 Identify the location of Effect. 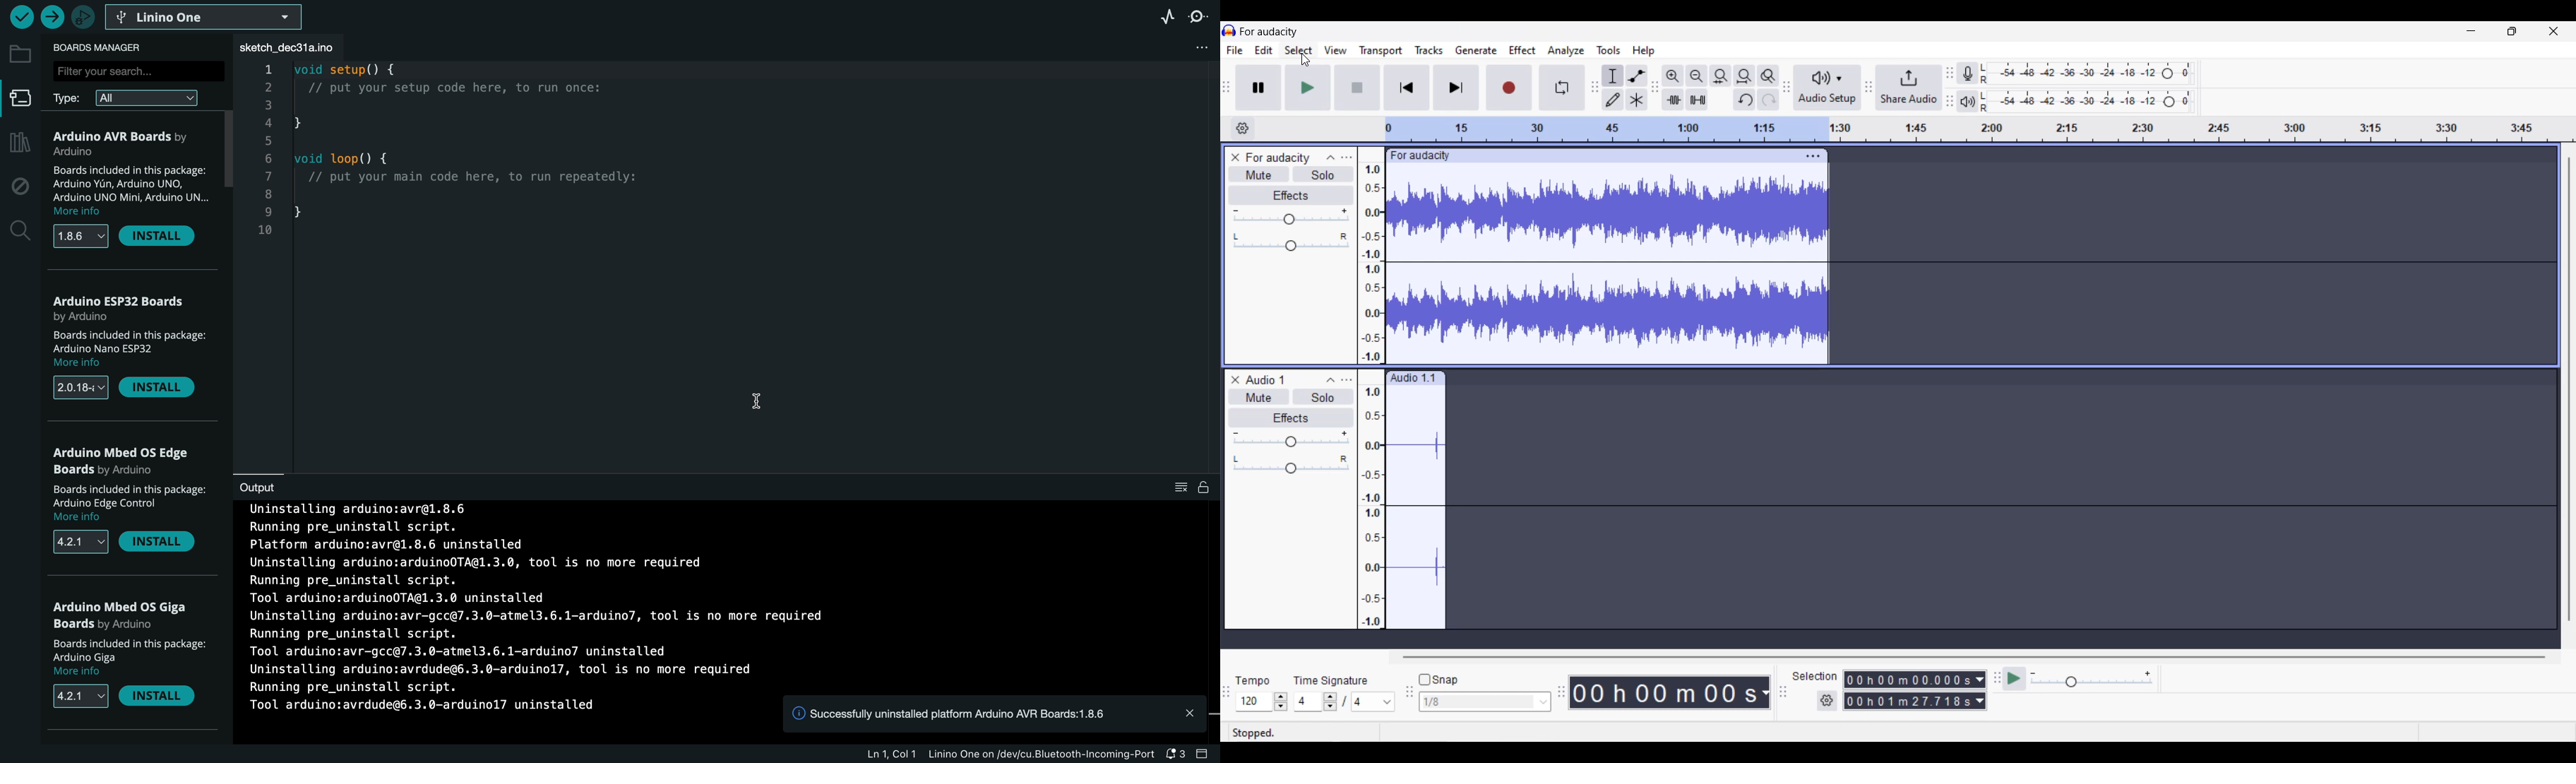
(1522, 50).